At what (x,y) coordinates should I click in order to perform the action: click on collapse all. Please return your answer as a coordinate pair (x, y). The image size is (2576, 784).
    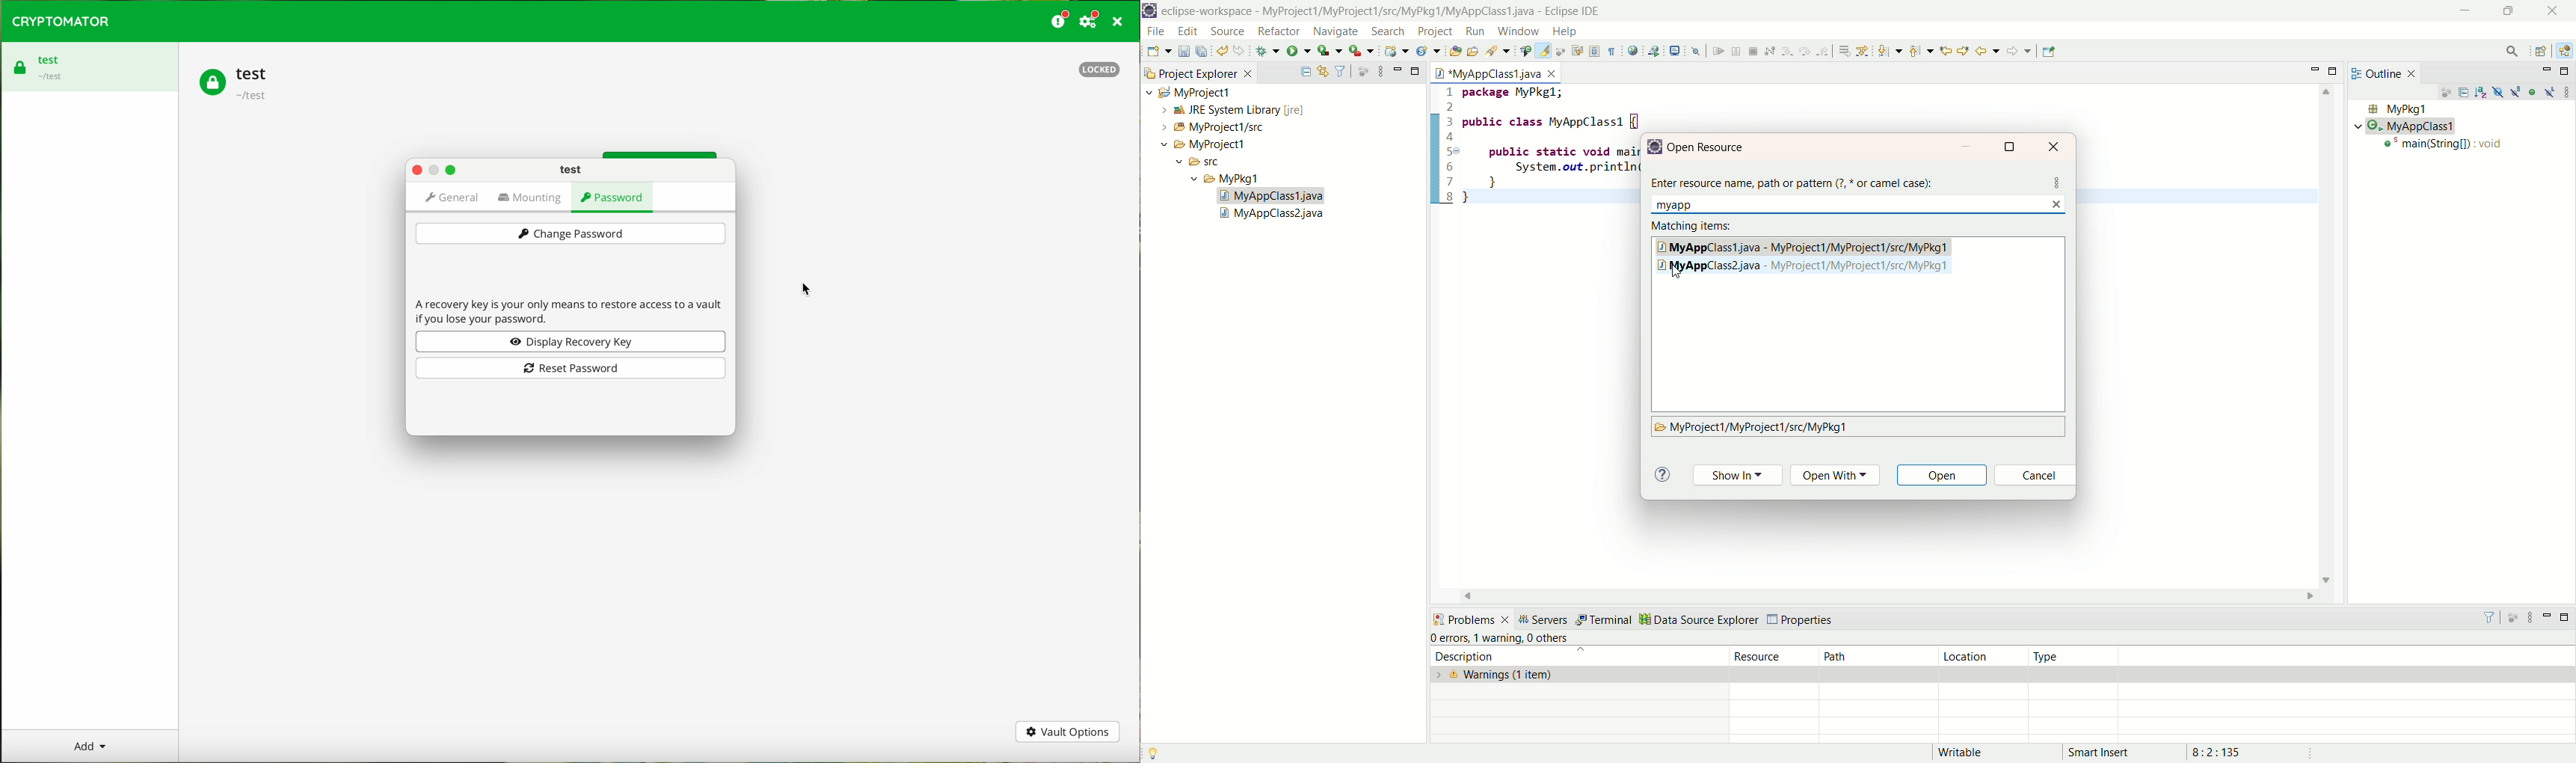
    Looking at the image, I should click on (1306, 72).